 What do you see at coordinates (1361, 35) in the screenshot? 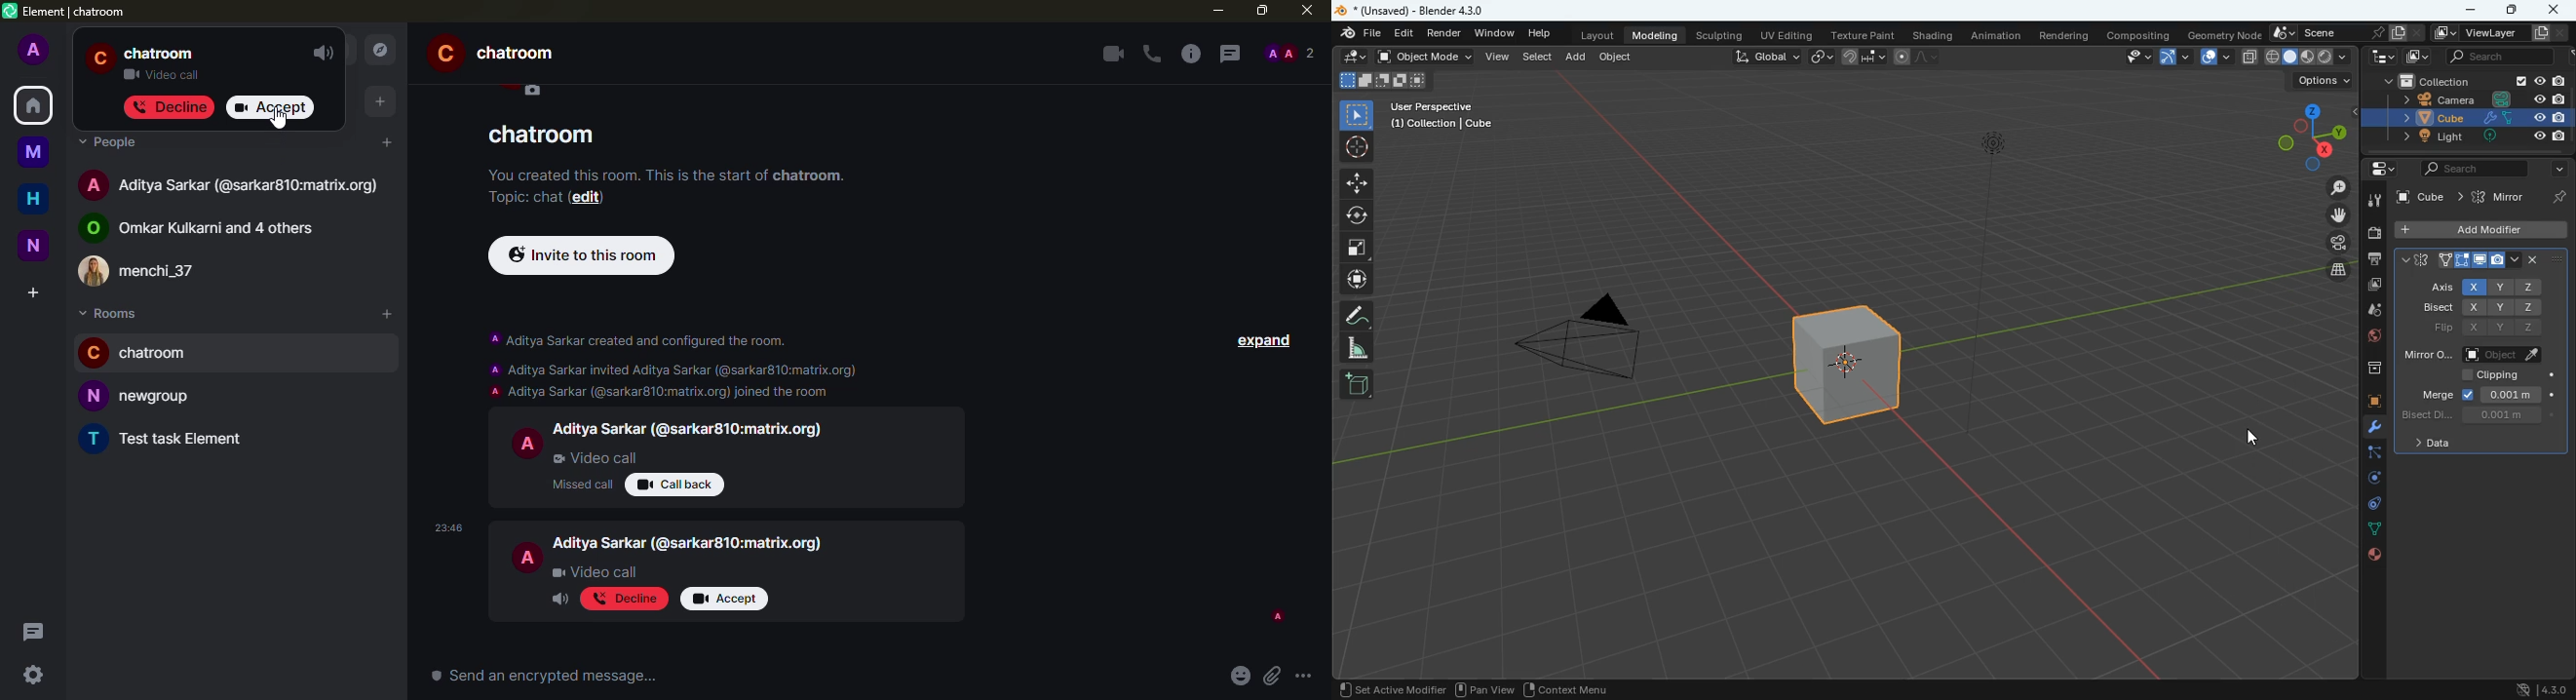
I see `finder` at bounding box center [1361, 35].